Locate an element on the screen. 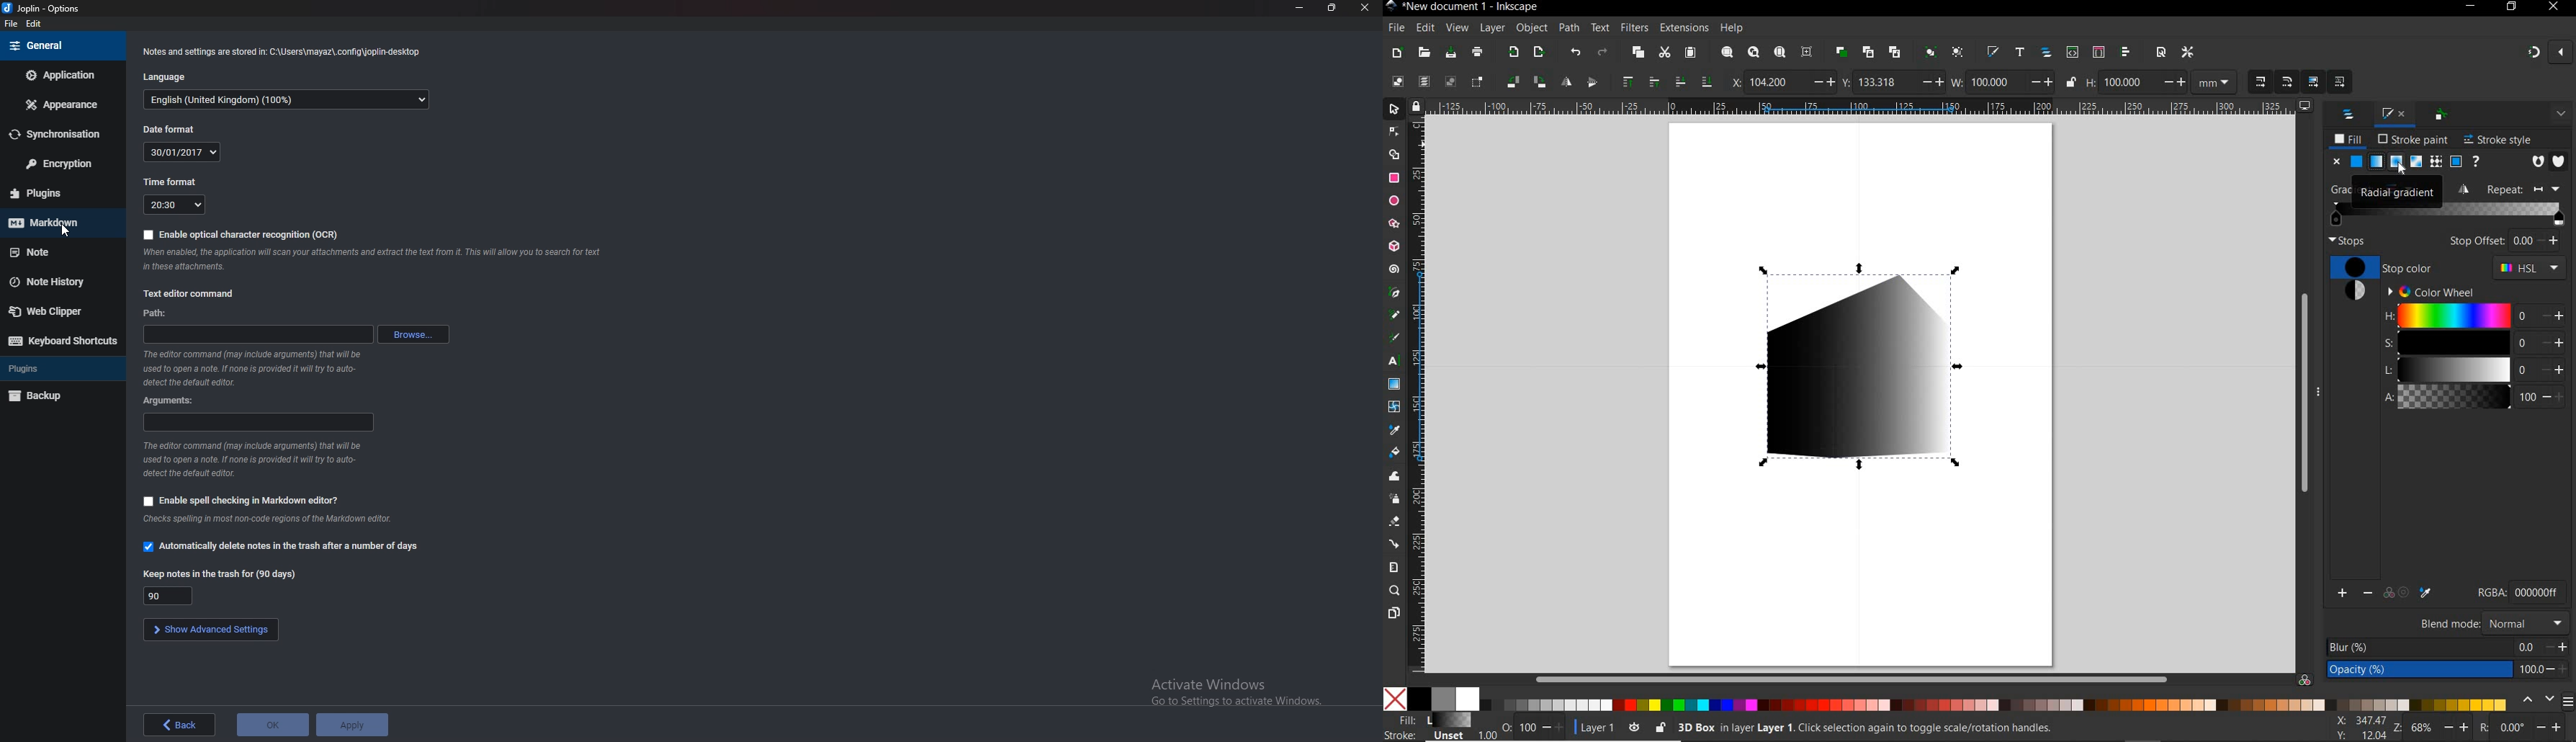  show advanced settings is located at coordinates (209, 630).